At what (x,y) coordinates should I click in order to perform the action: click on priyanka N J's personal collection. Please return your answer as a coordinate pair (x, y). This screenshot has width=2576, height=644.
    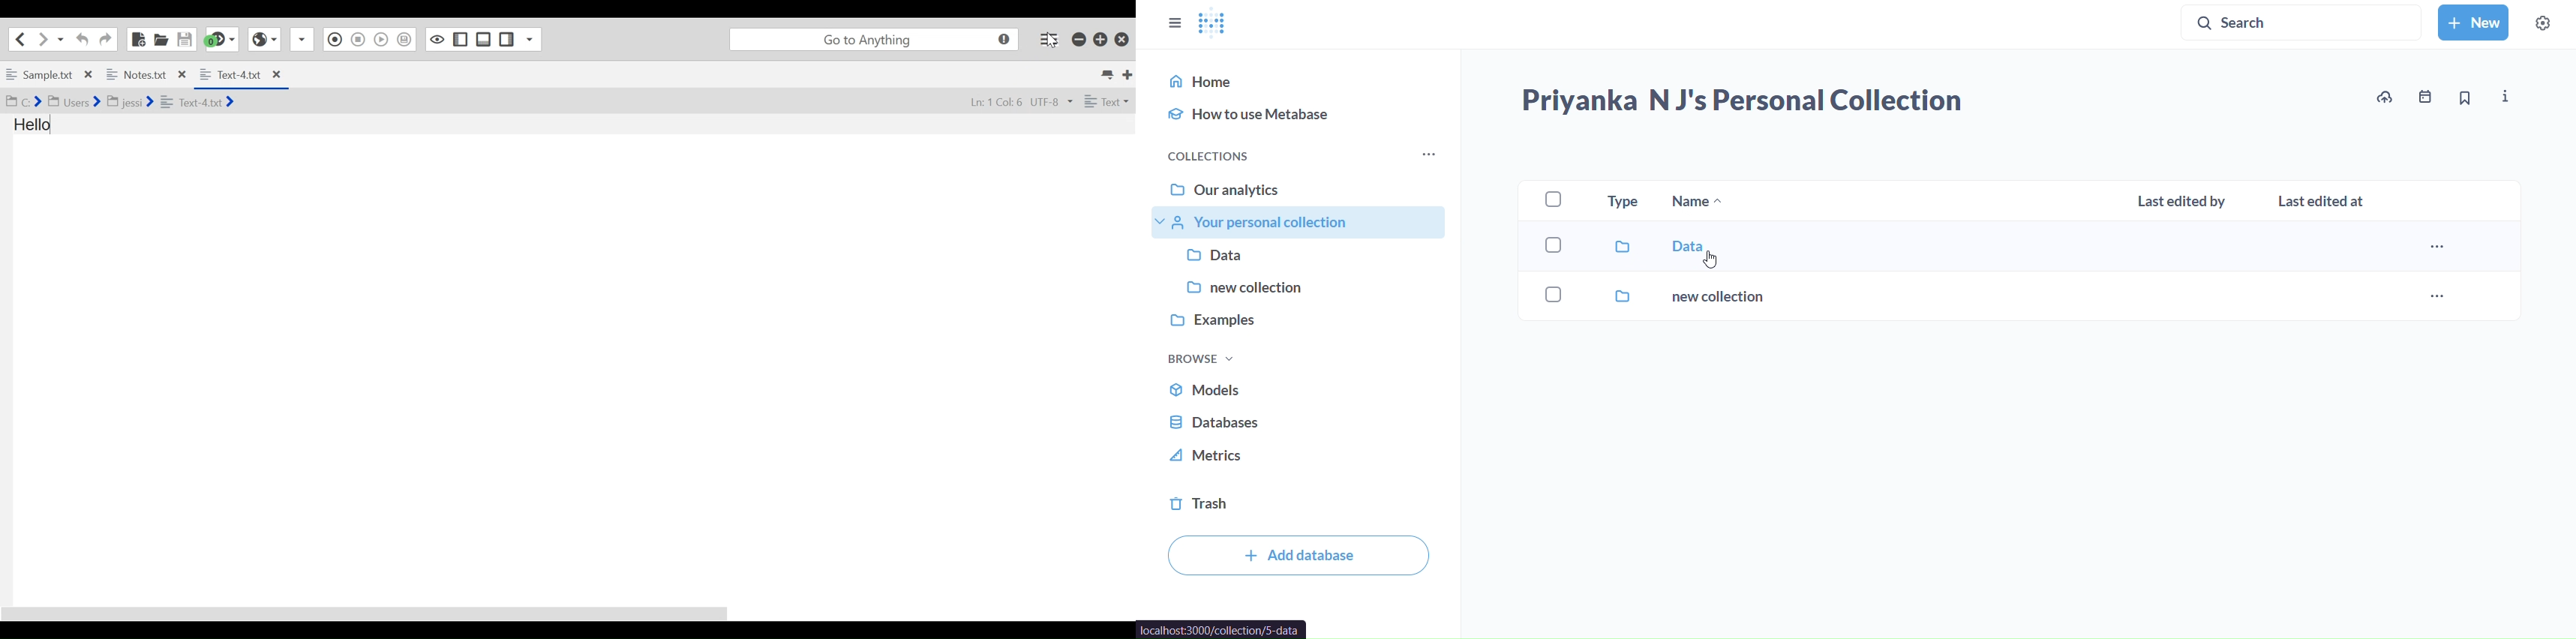
    Looking at the image, I should click on (1749, 100).